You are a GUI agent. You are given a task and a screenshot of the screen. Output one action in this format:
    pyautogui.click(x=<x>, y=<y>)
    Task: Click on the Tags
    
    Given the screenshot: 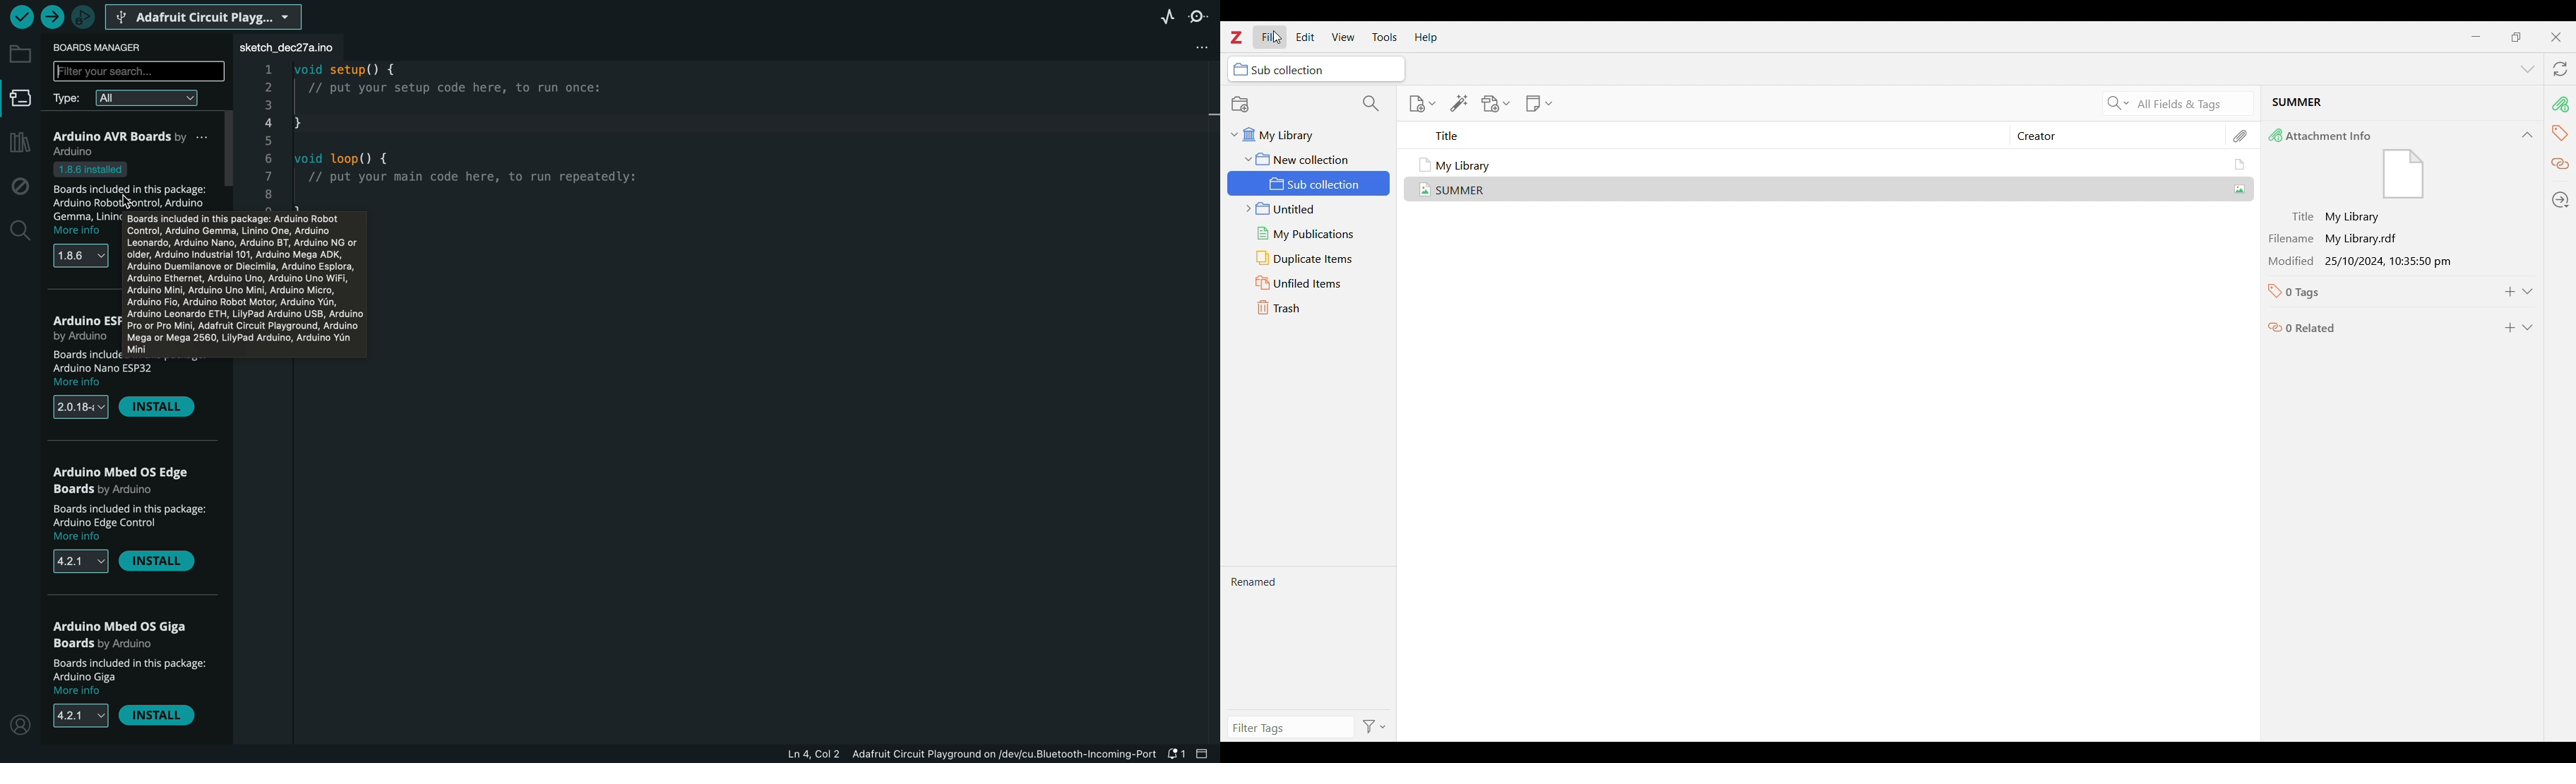 What is the action you would take?
    pyautogui.click(x=2560, y=134)
    